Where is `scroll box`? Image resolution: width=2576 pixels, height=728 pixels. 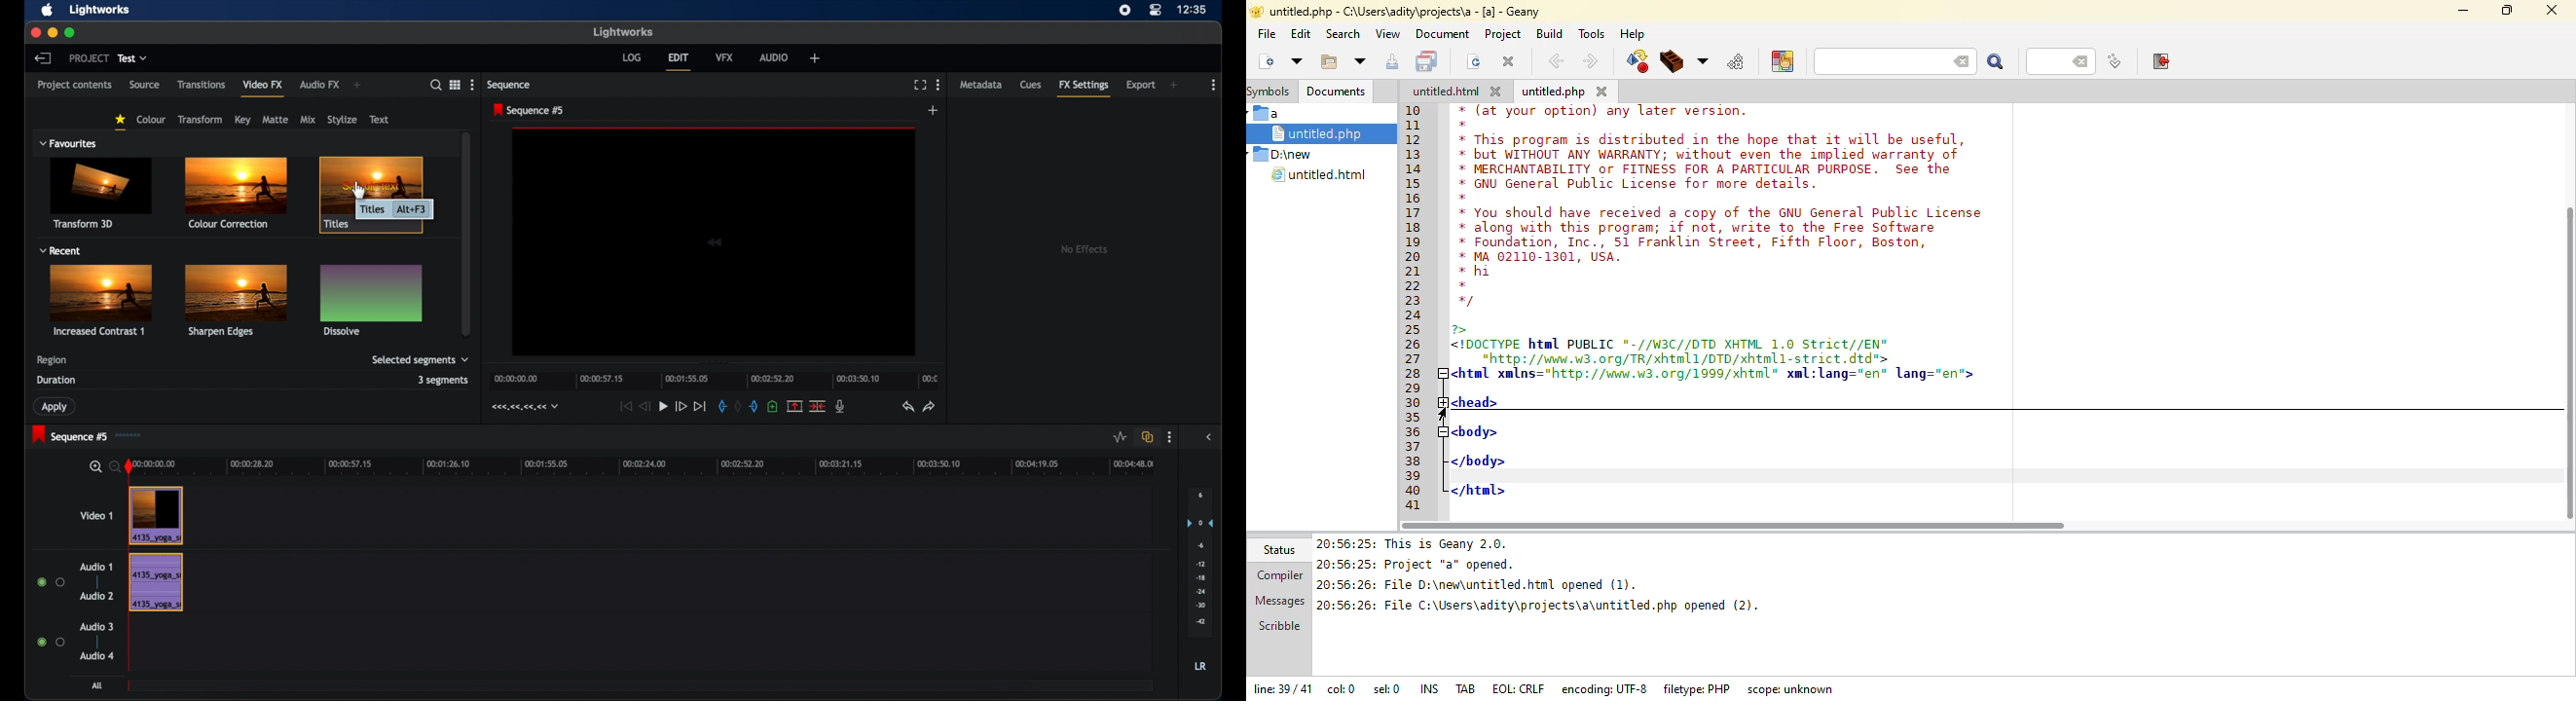
scroll box is located at coordinates (467, 234).